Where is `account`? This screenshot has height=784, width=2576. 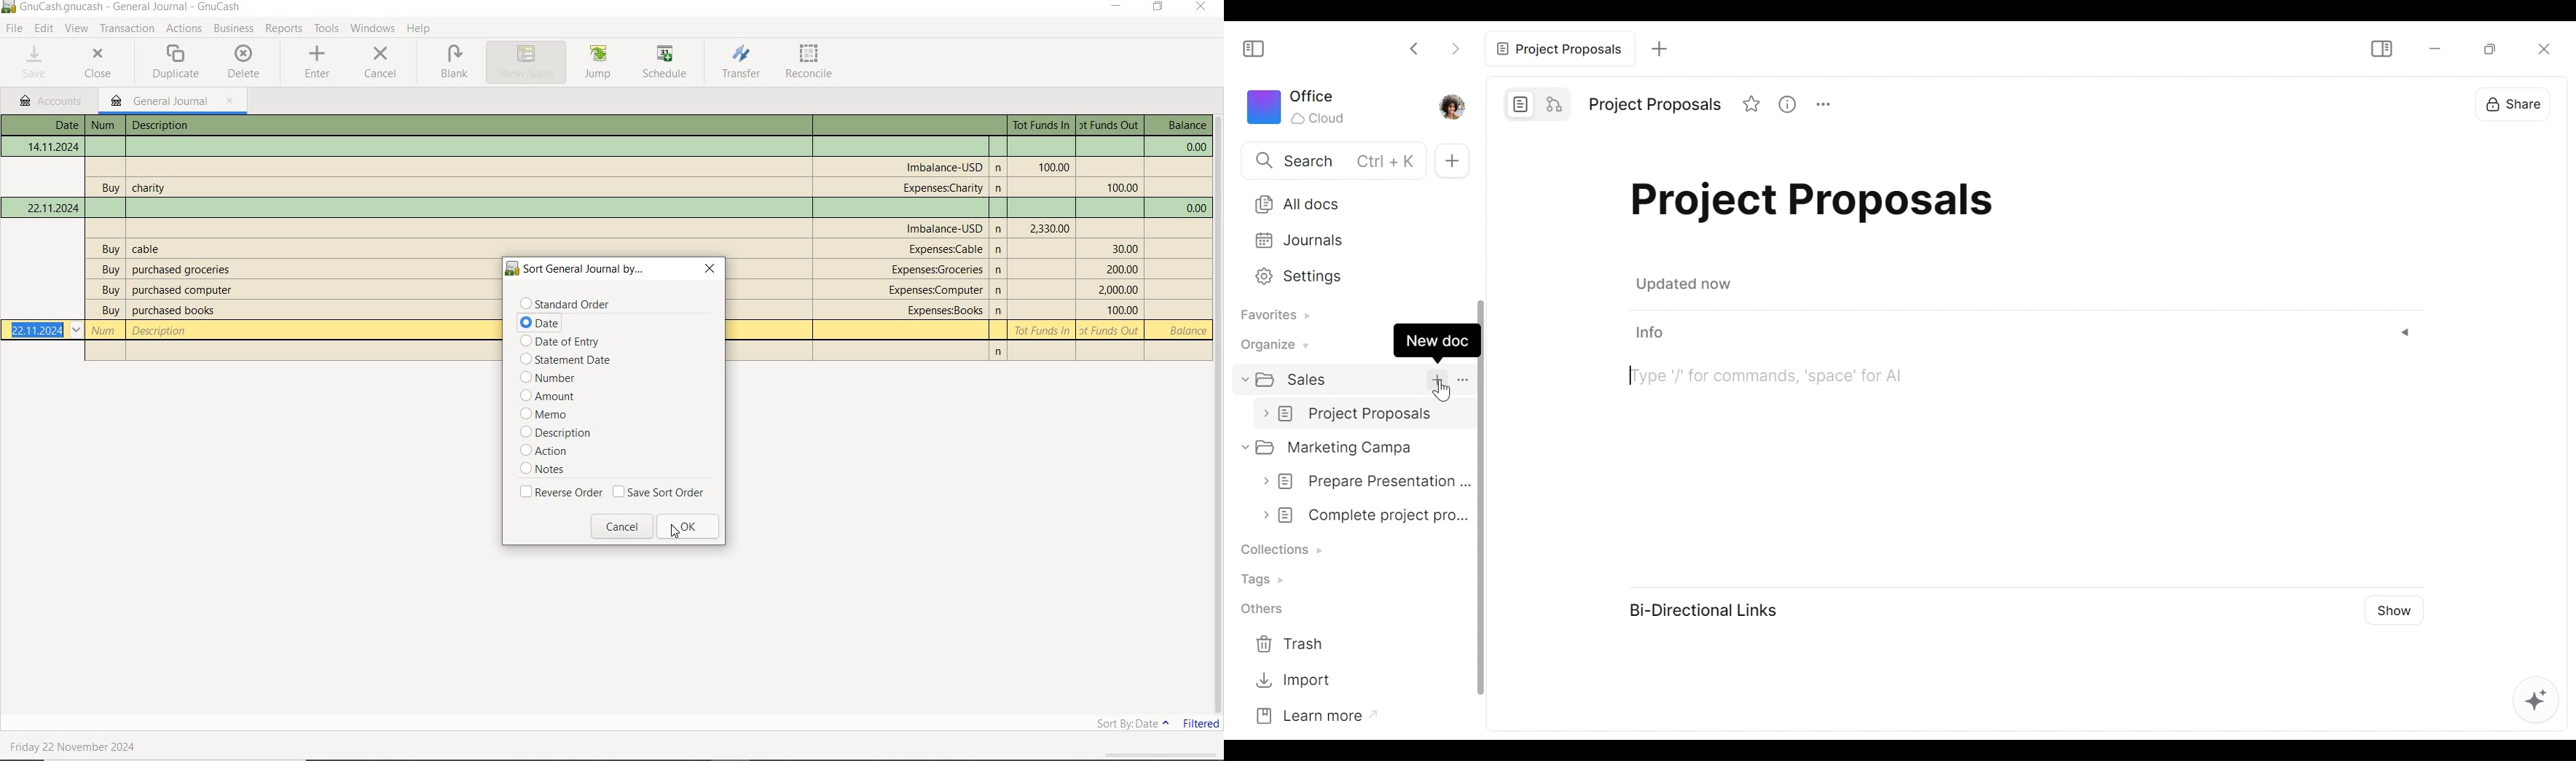 account is located at coordinates (942, 311).